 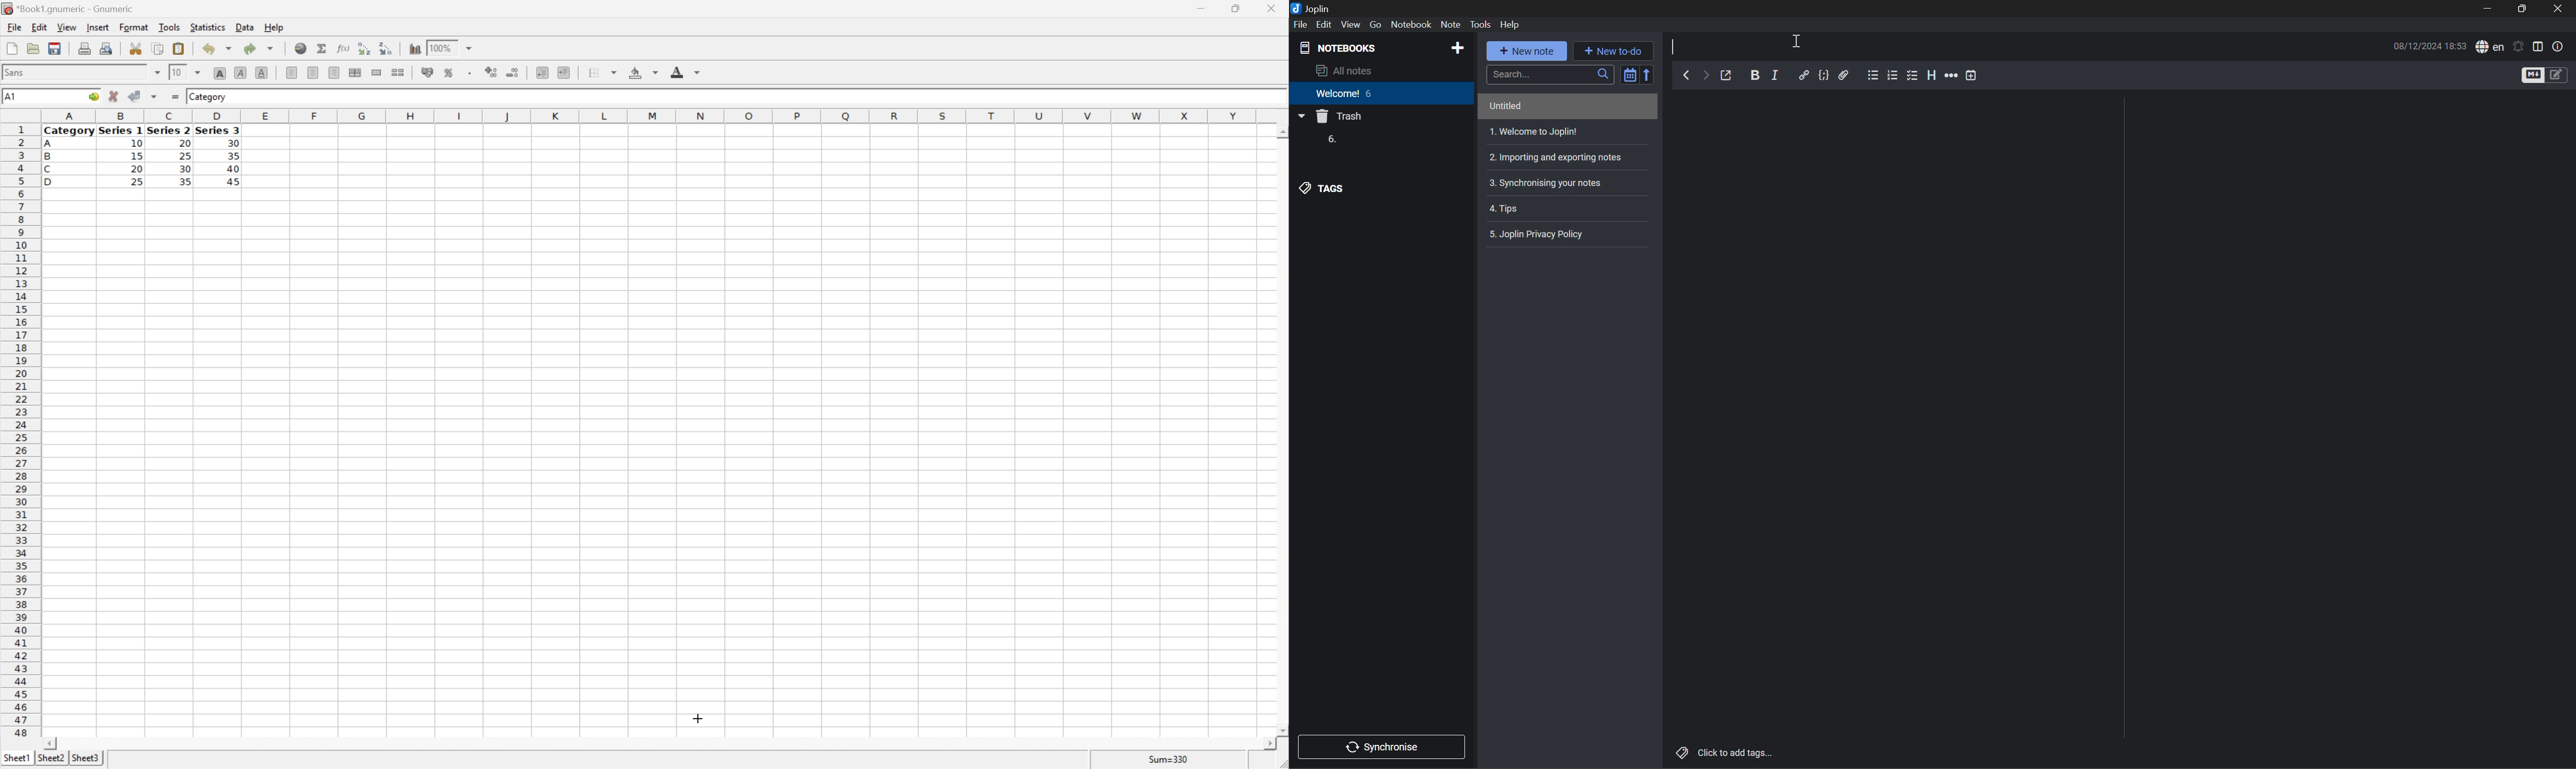 What do you see at coordinates (67, 26) in the screenshot?
I see `View` at bounding box center [67, 26].